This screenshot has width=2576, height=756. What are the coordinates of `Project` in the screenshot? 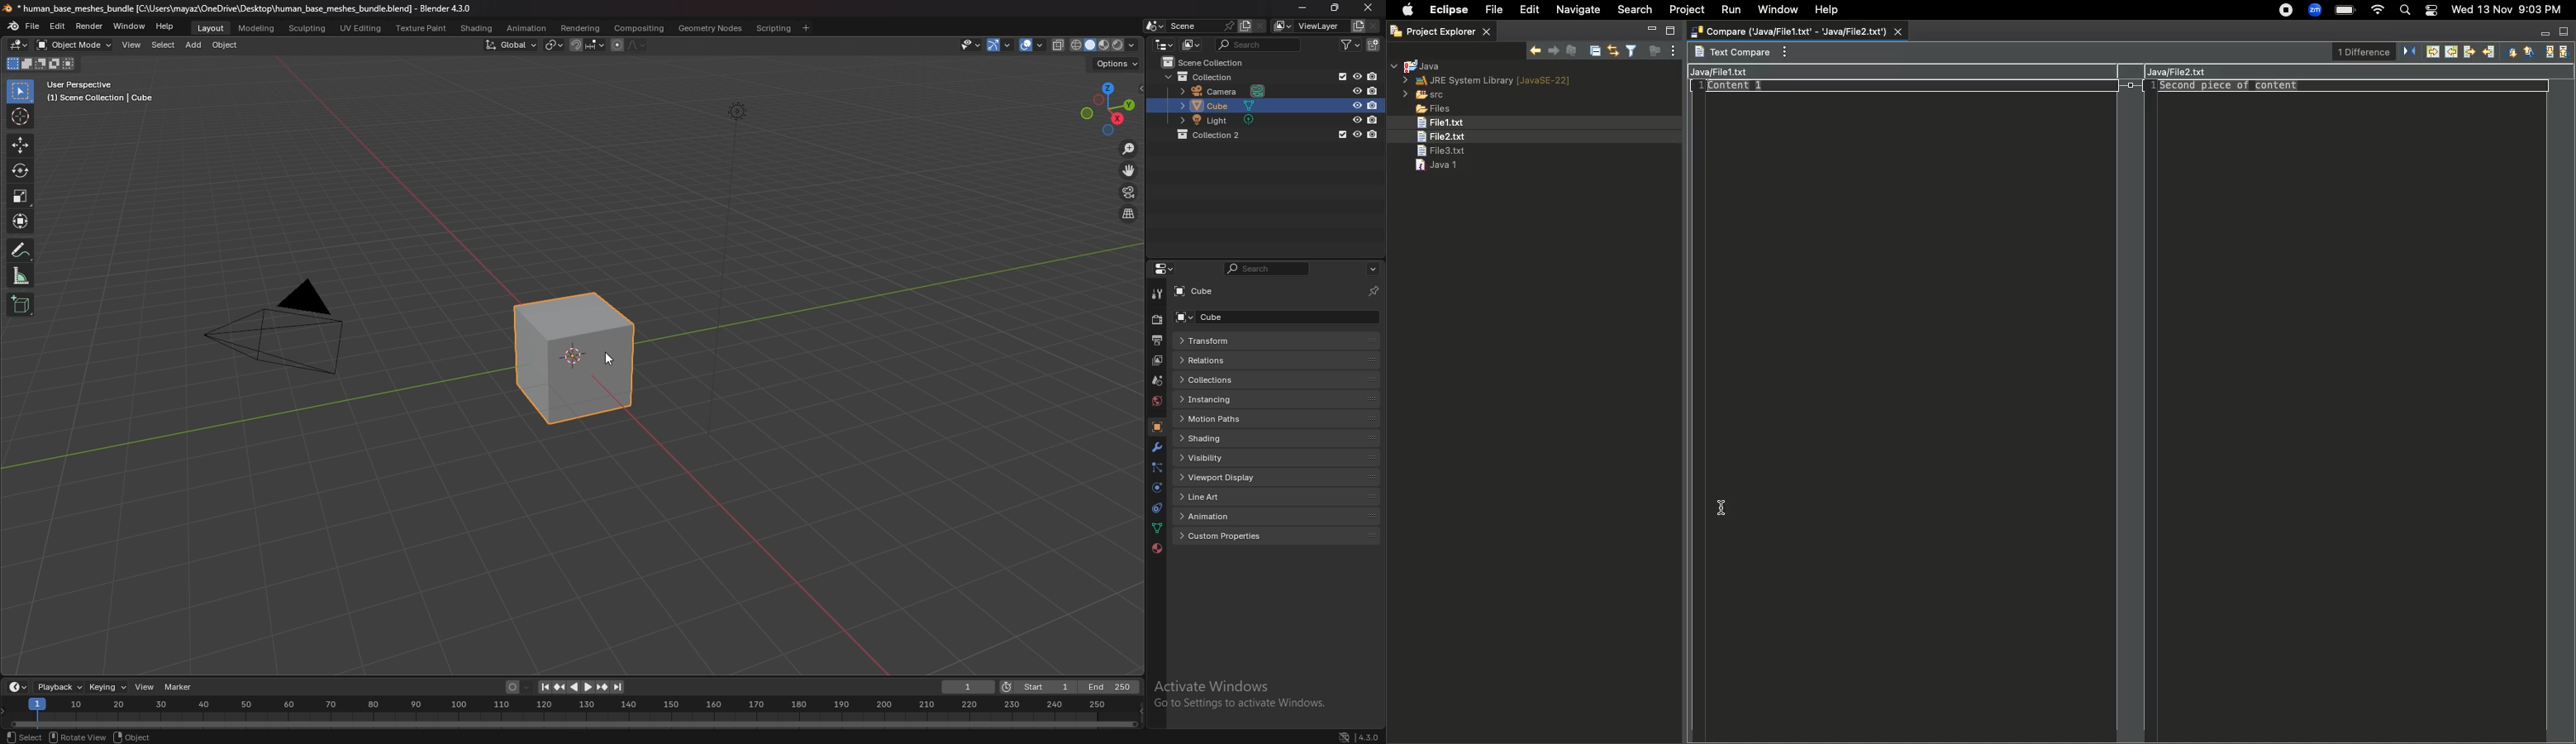 It's located at (1688, 10).